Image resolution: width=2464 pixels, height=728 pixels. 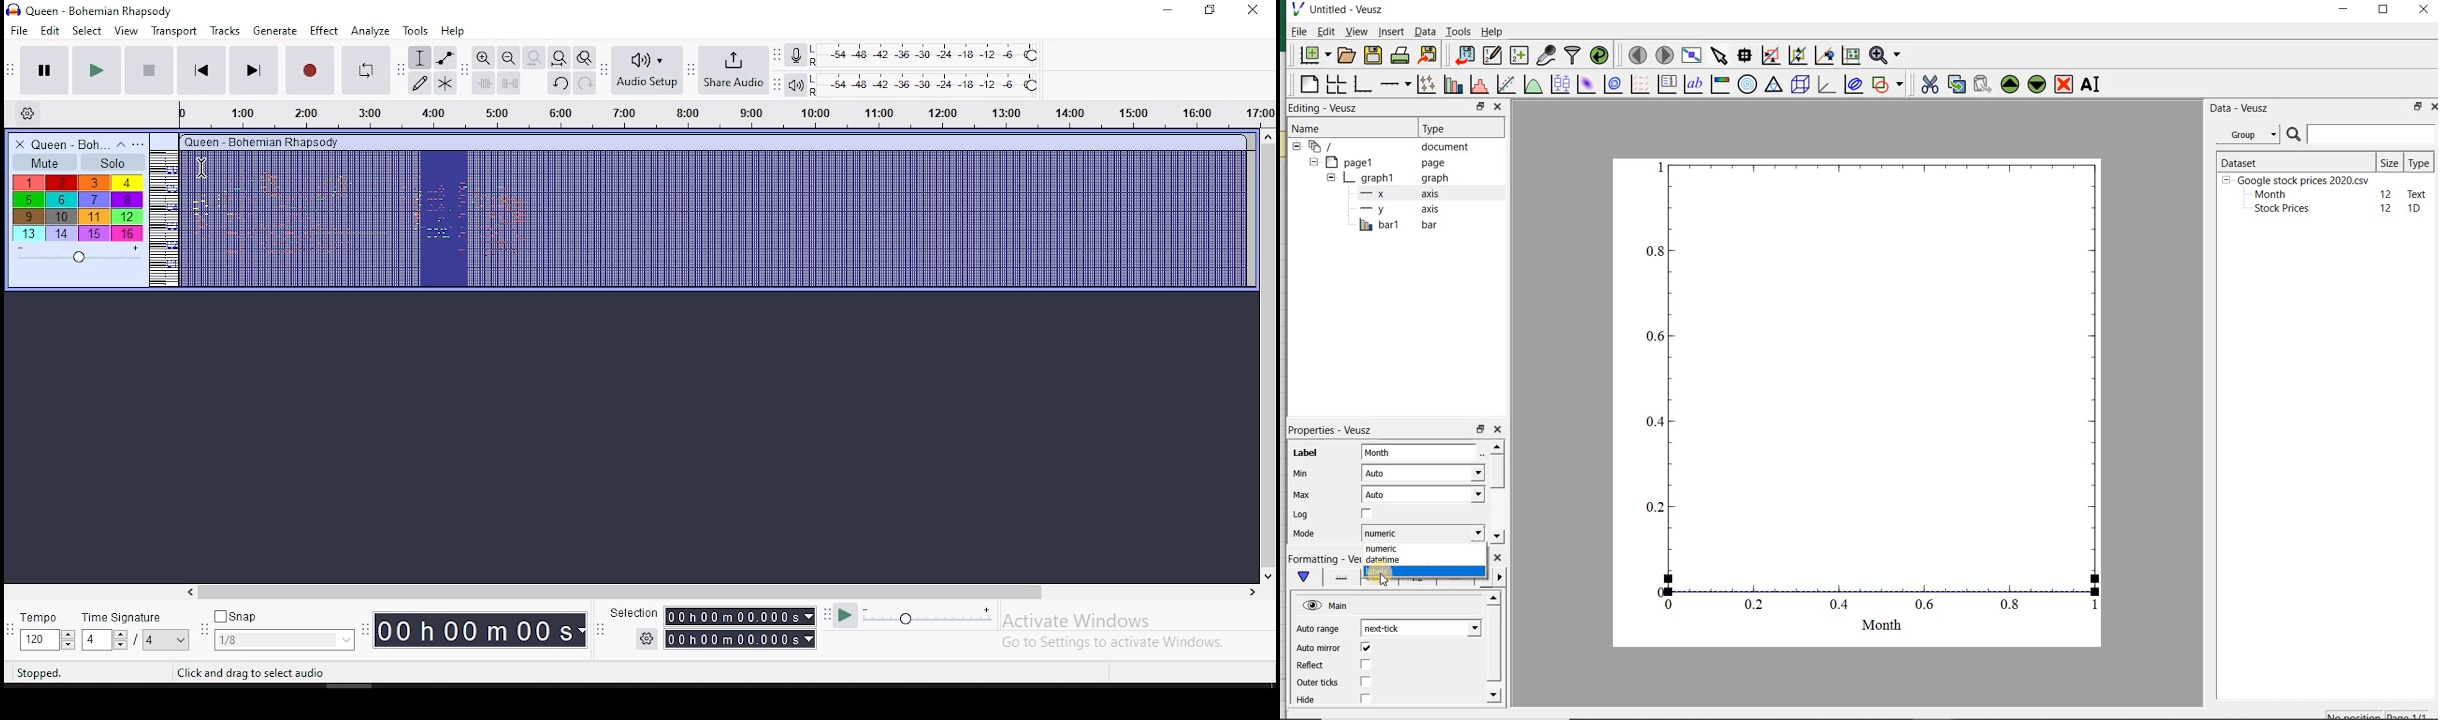 What do you see at coordinates (1850, 56) in the screenshot?
I see `click to reset graph axes` at bounding box center [1850, 56].